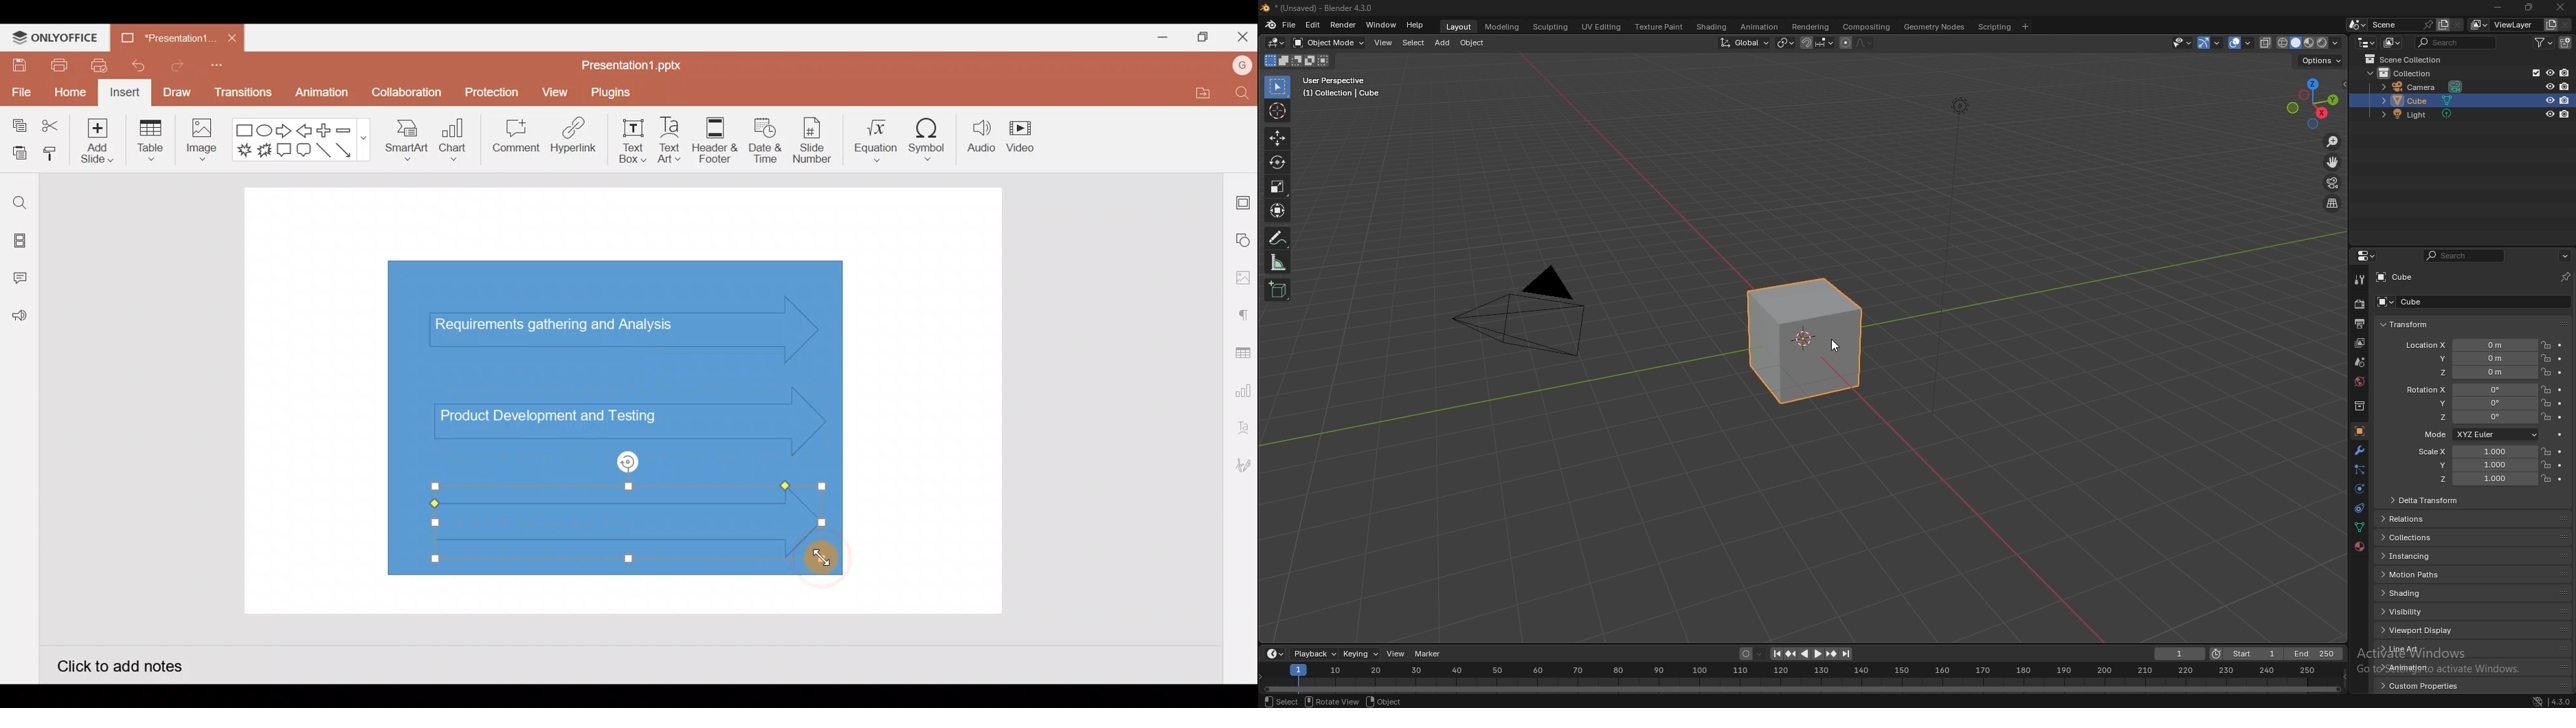 This screenshot has width=2576, height=728. Describe the element at coordinates (2565, 73) in the screenshot. I see `disable in renders` at that location.